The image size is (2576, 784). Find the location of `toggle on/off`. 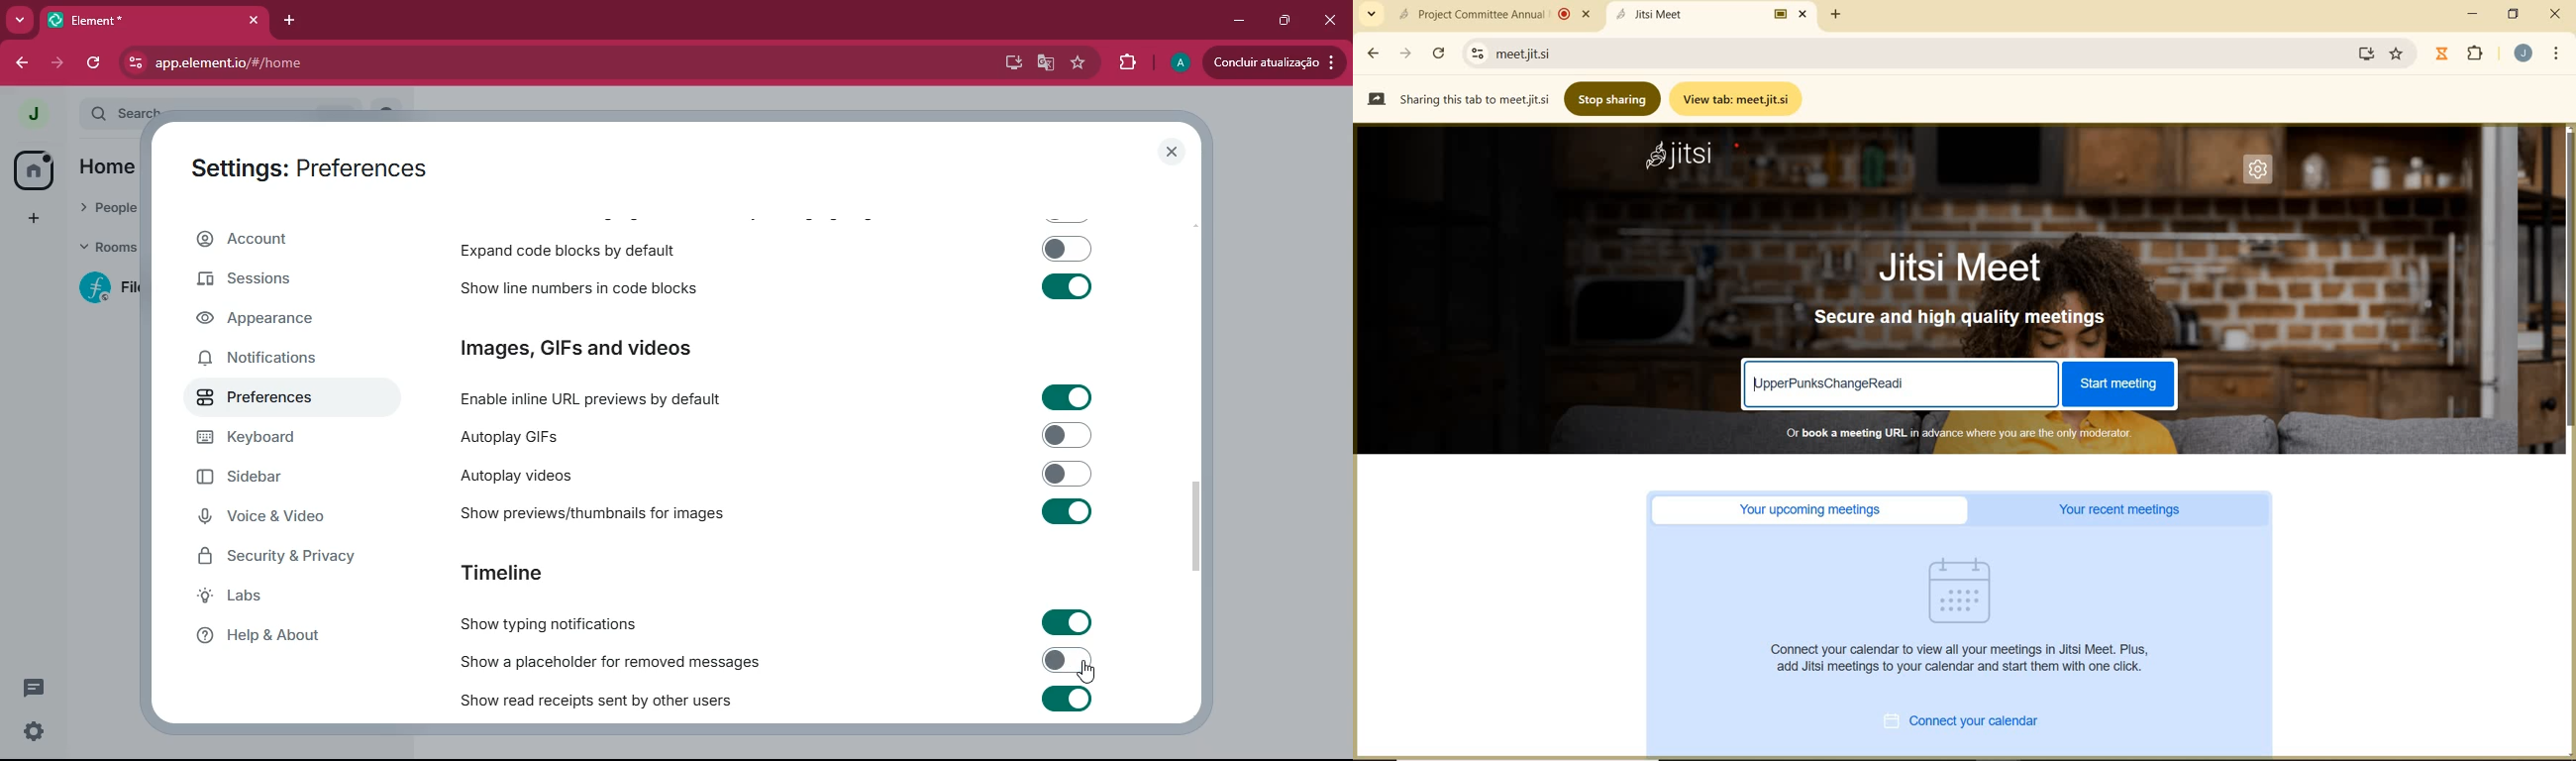

toggle on/off is located at coordinates (1069, 474).